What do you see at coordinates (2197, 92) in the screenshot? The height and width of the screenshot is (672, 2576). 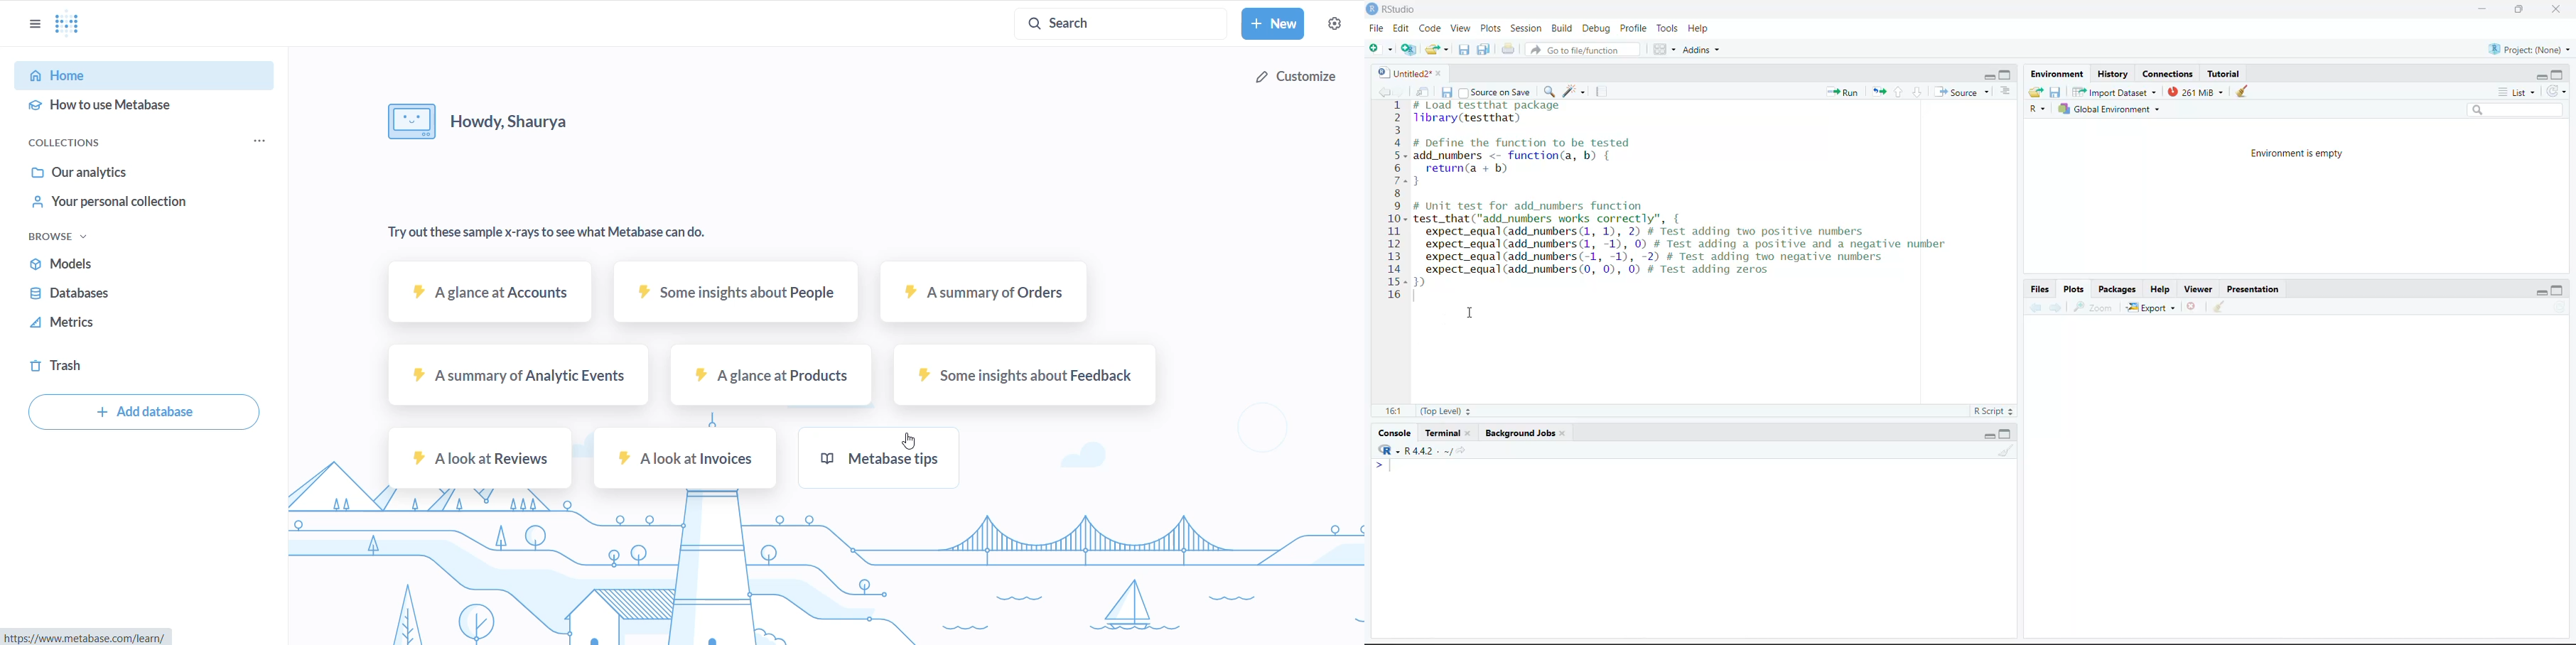 I see `261 Mib` at bounding box center [2197, 92].